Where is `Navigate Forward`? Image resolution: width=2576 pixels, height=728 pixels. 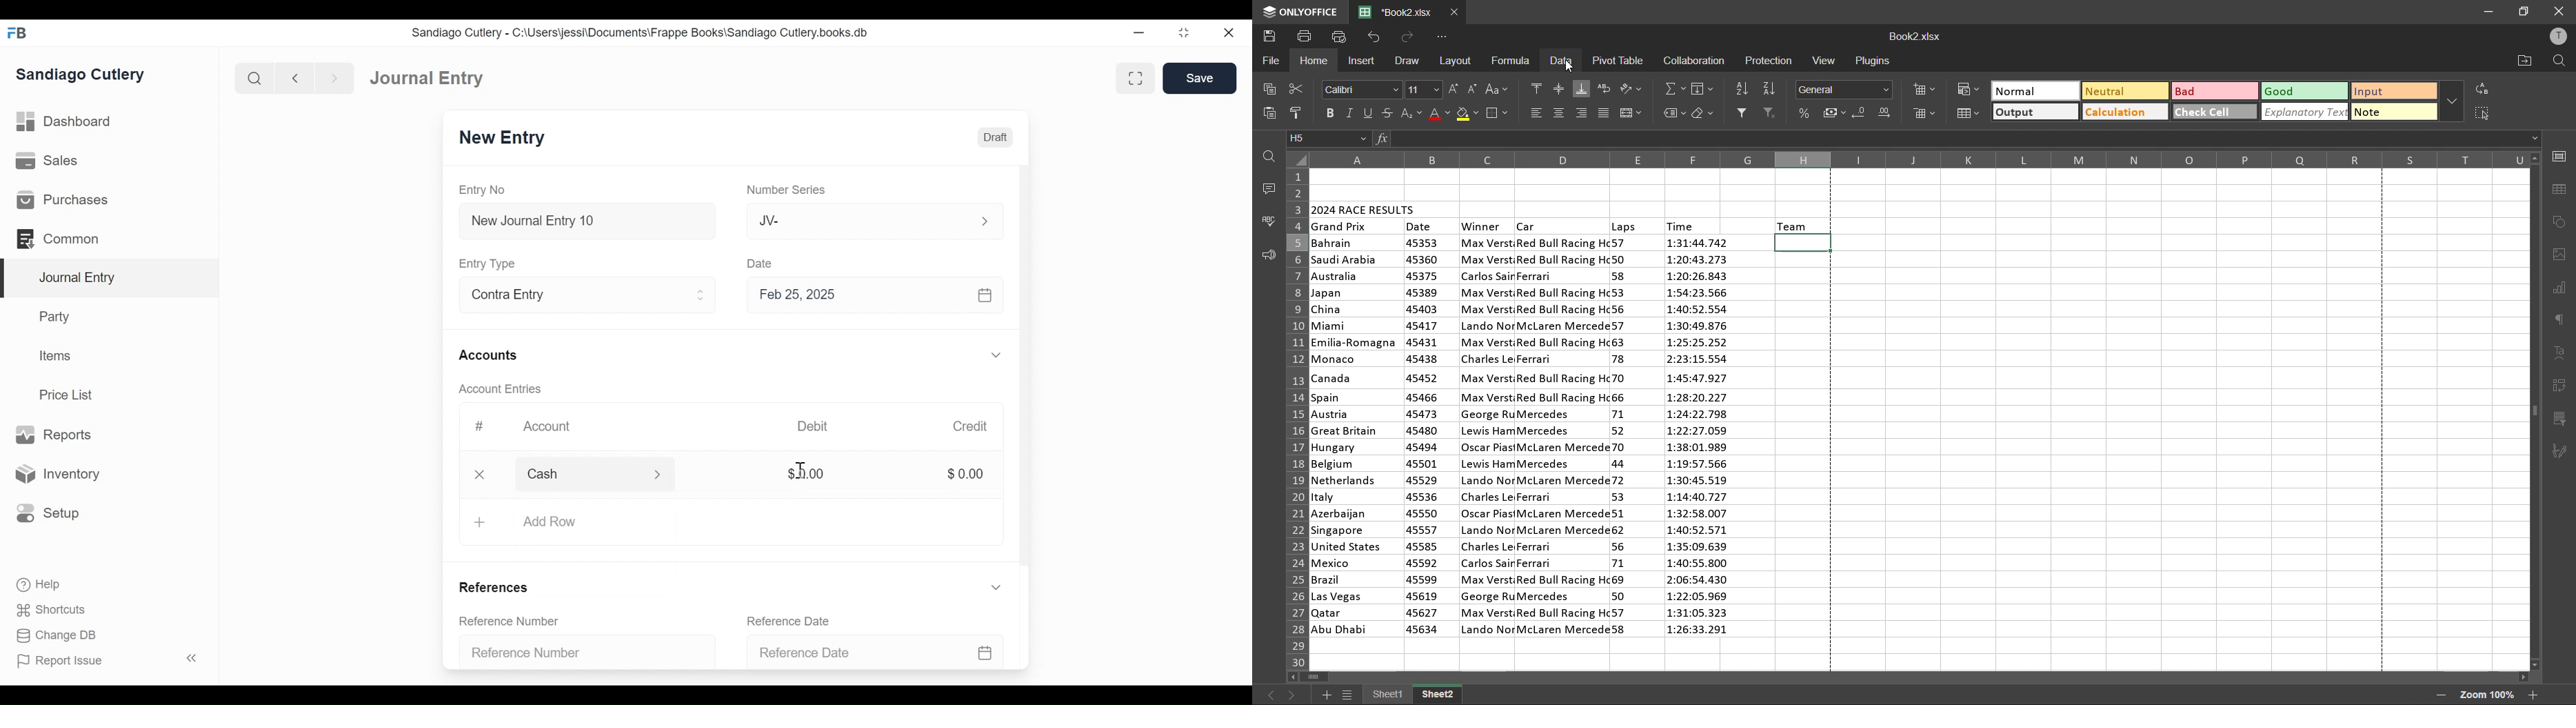 Navigate Forward is located at coordinates (335, 77).